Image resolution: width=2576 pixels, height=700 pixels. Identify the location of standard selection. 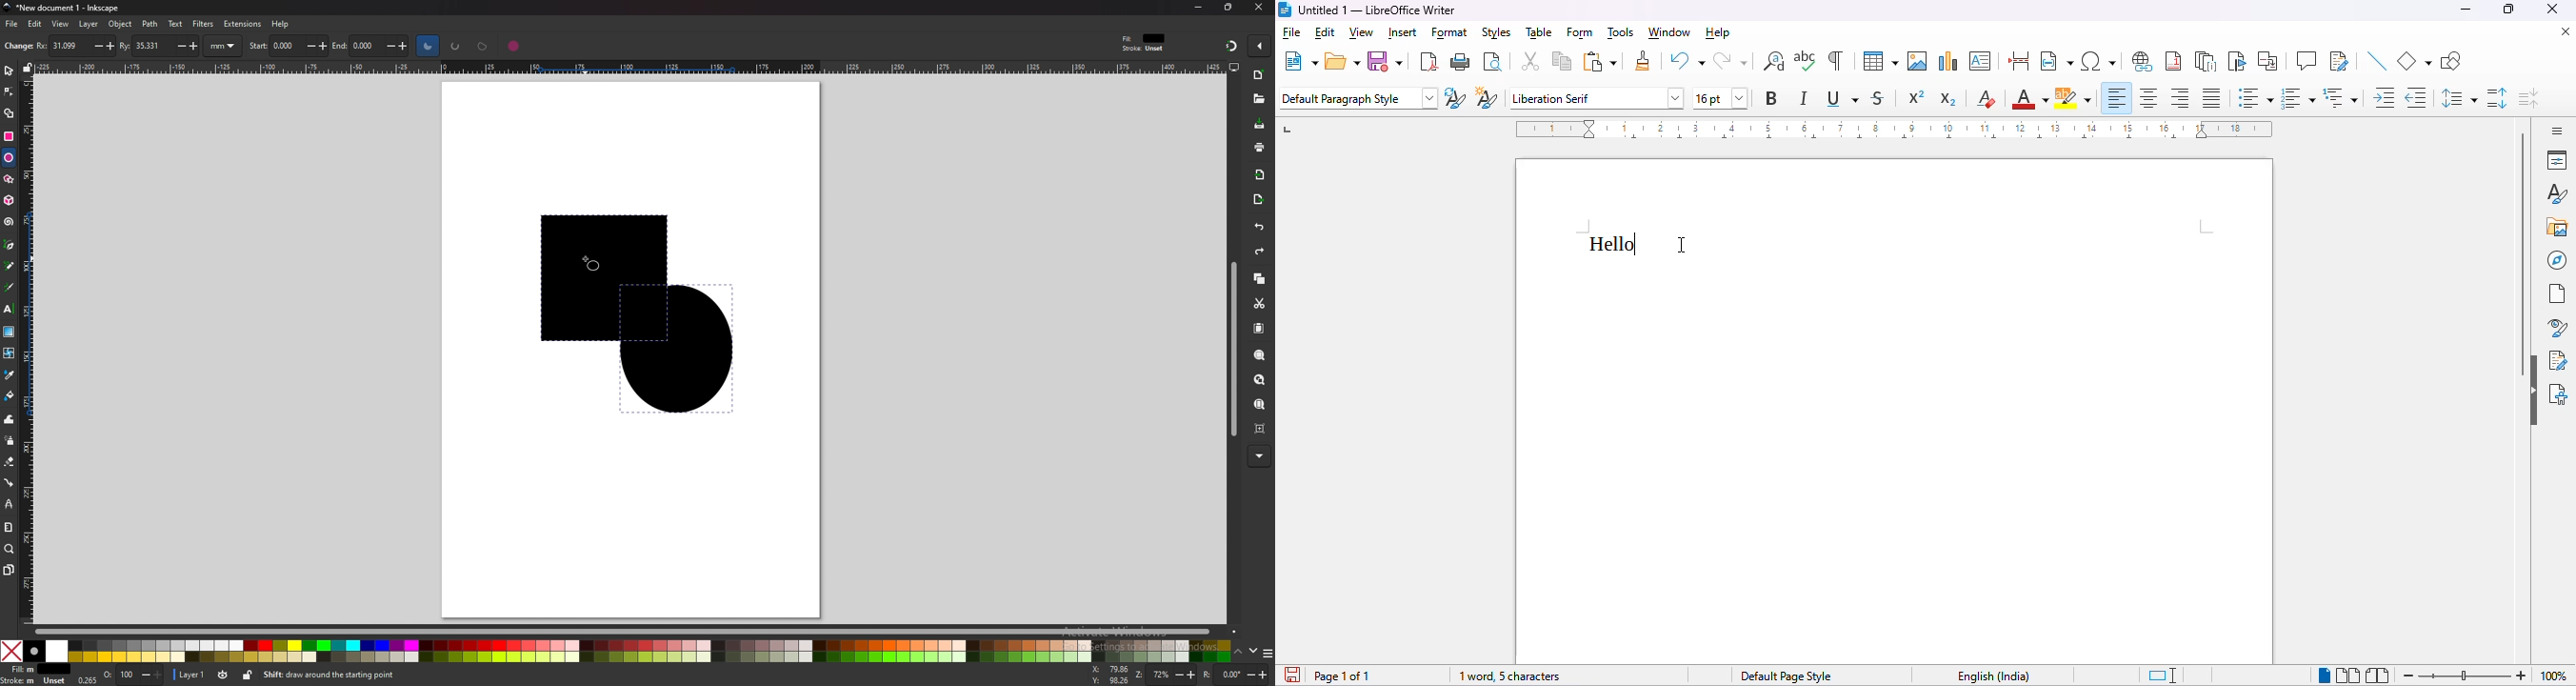
(2163, 676).